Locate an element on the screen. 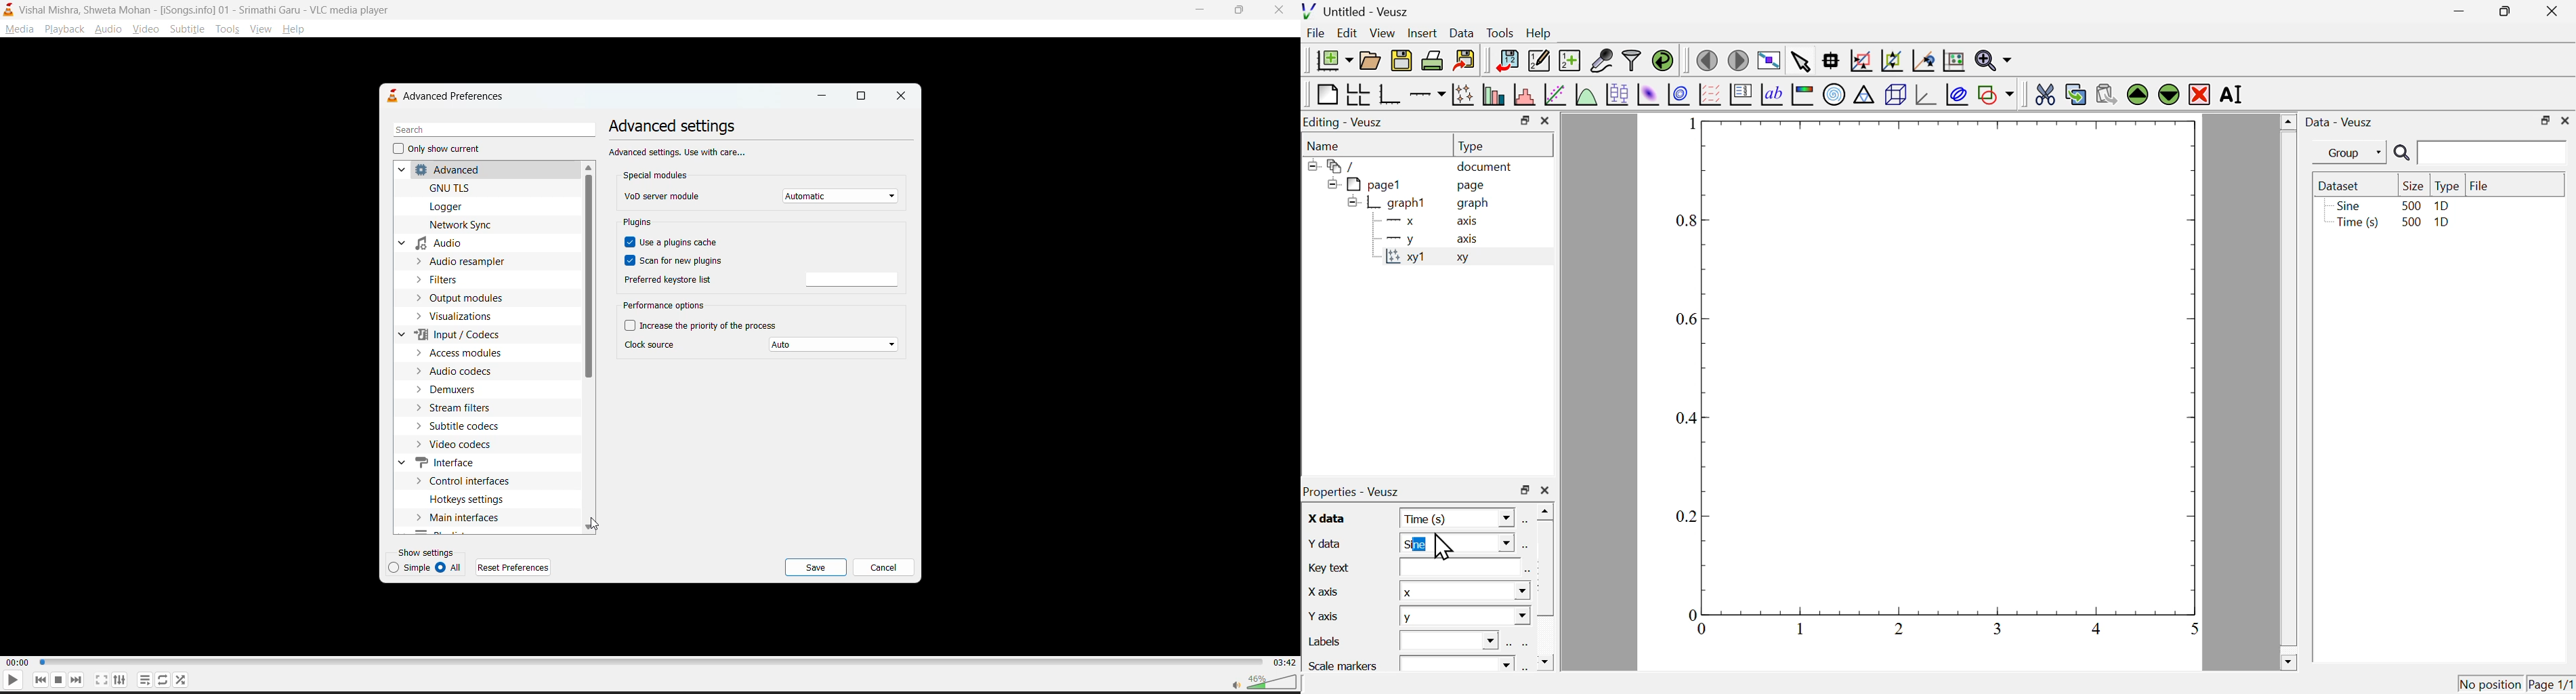  read data points on the graph is located at coordinates (1832, 61).